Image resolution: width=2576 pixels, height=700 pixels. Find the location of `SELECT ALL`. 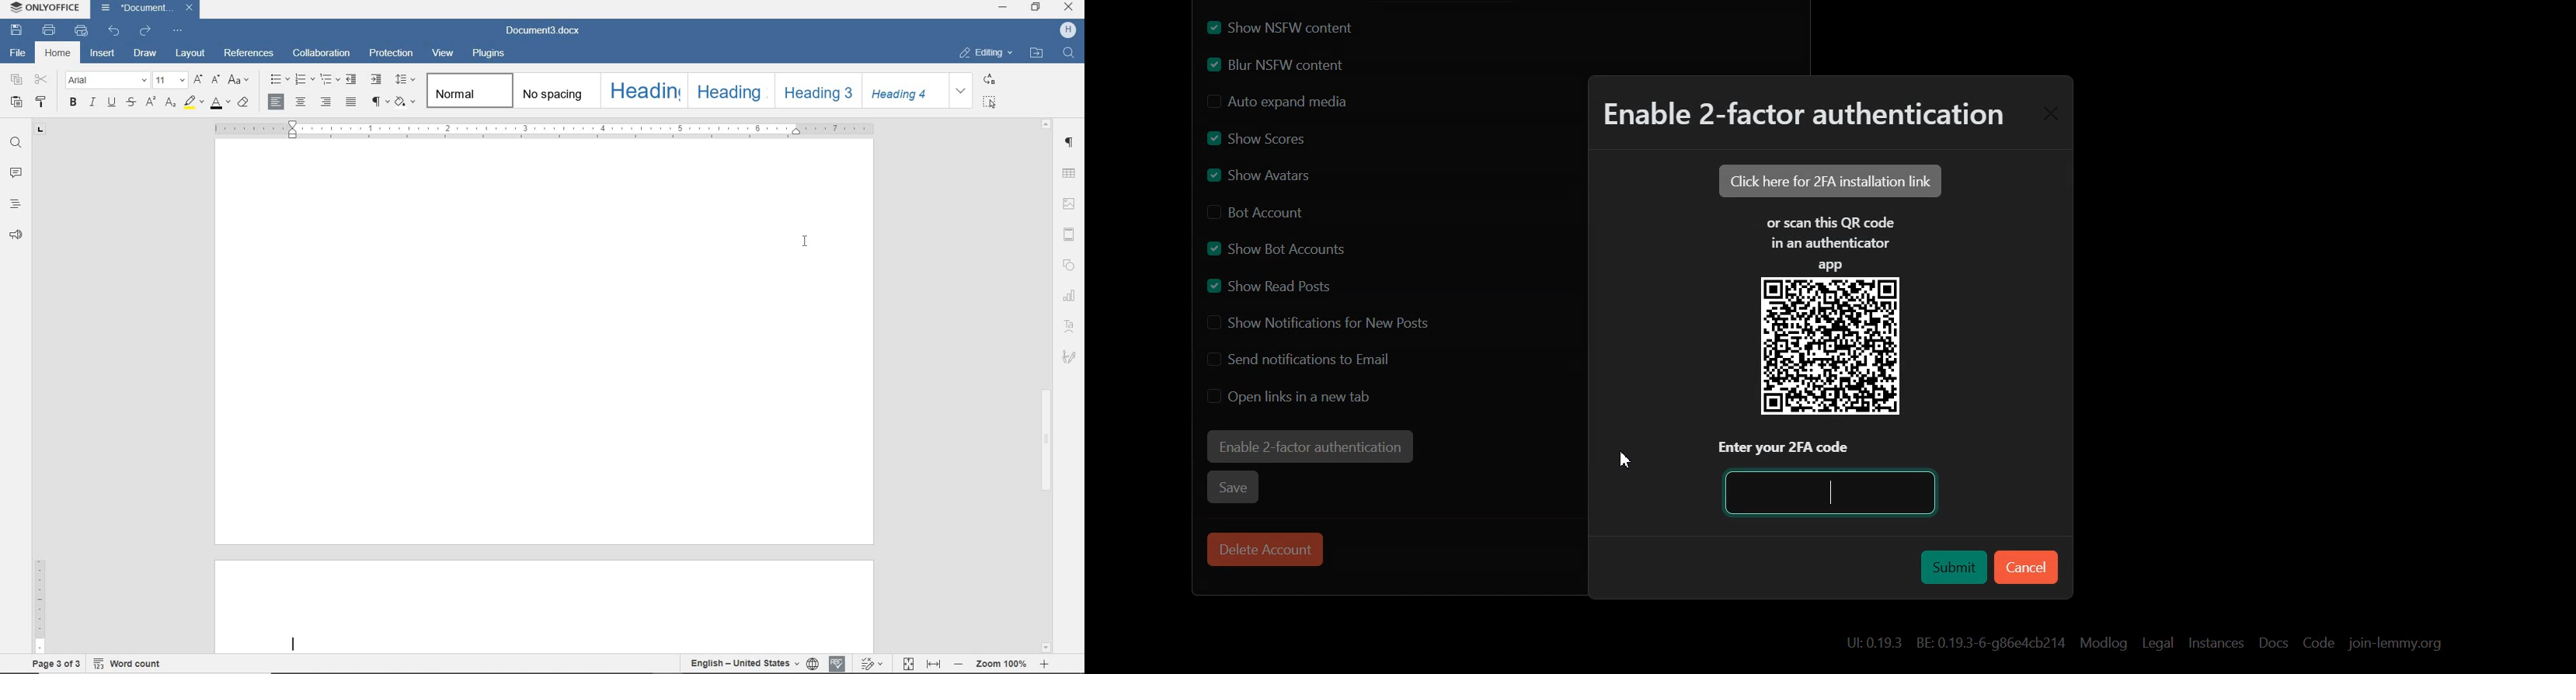

SELECT ALL is located at coordinates (995, 103).